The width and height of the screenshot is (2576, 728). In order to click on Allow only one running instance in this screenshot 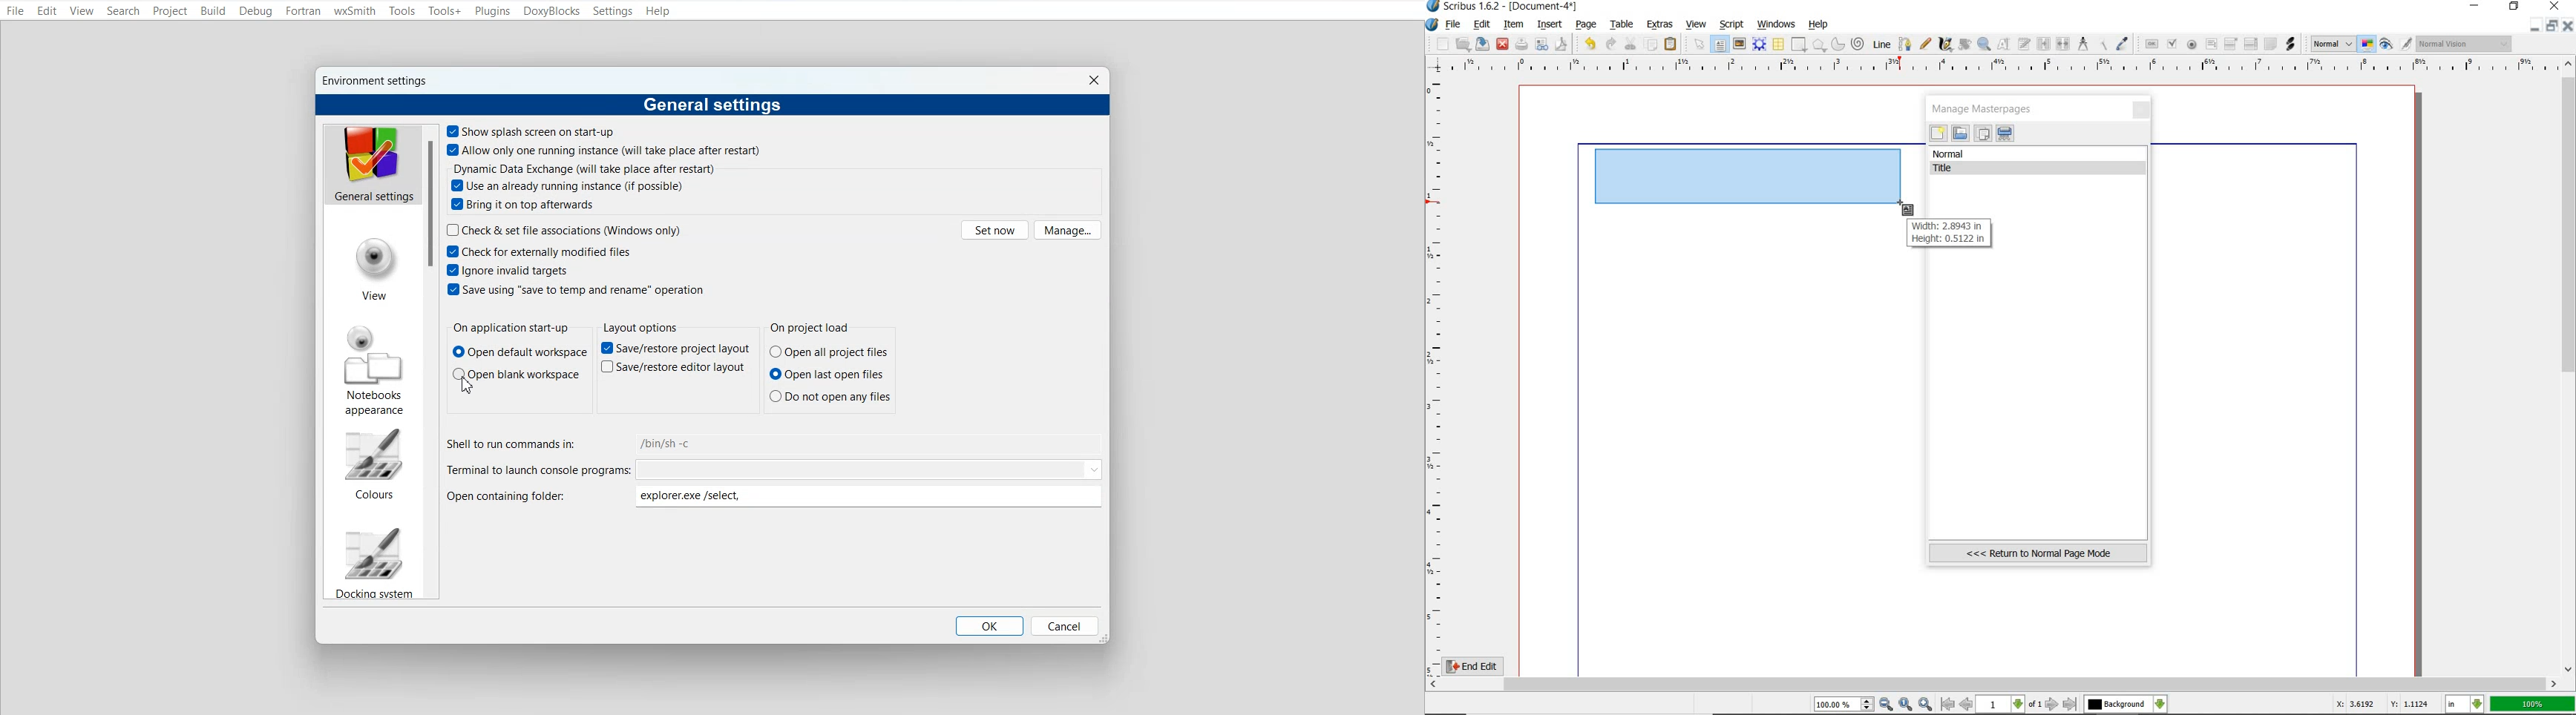, I will do `click(606, 150)`.